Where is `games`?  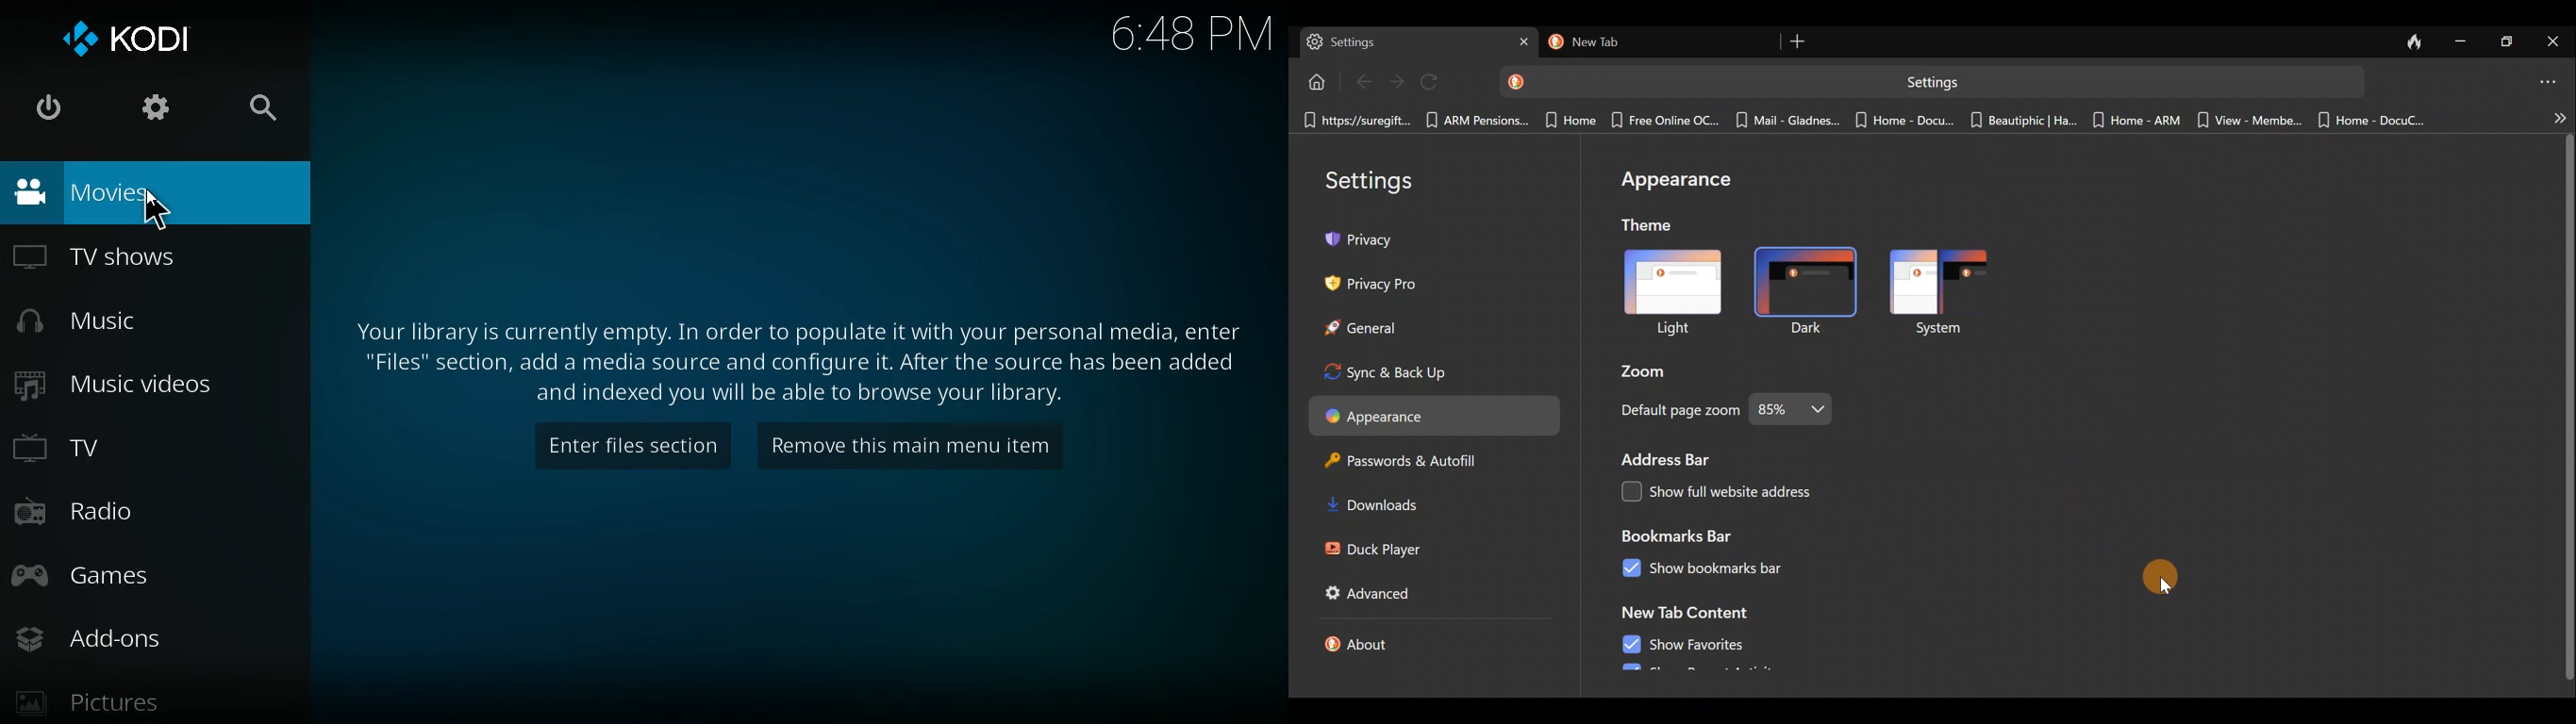 games is located at coordinates (154, 577).